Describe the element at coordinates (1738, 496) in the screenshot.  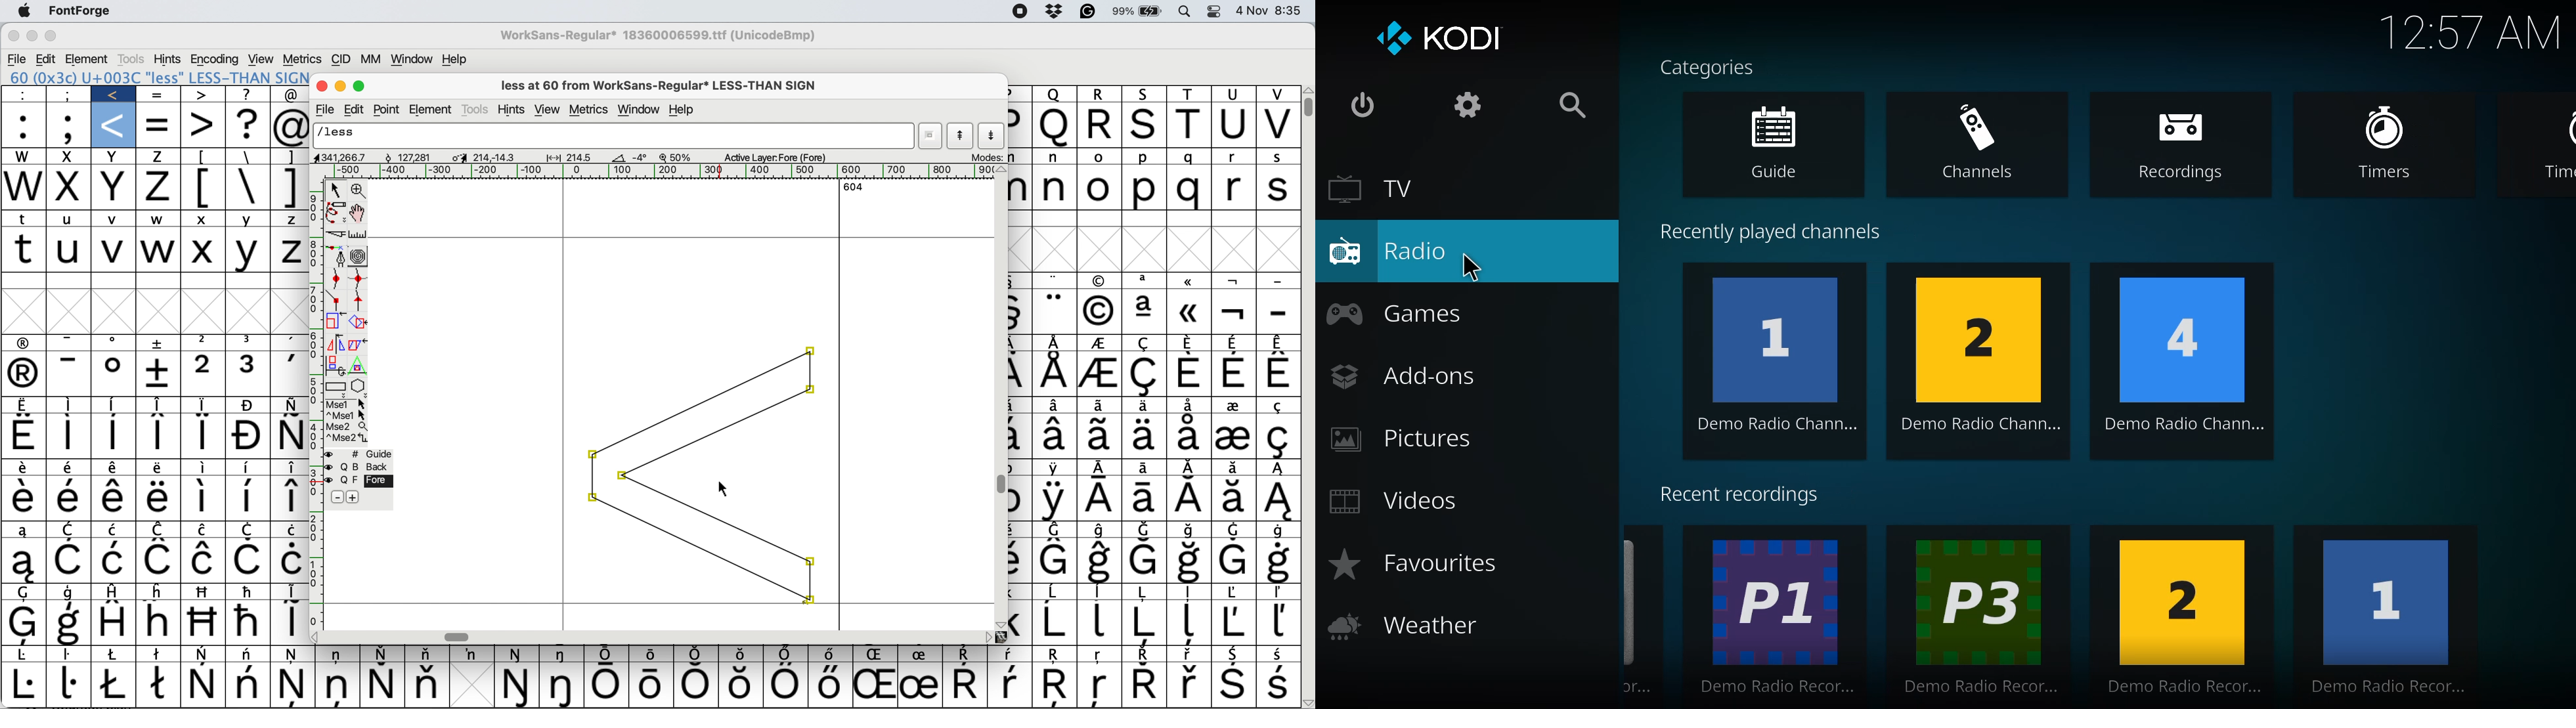
I see `recent` at that location.